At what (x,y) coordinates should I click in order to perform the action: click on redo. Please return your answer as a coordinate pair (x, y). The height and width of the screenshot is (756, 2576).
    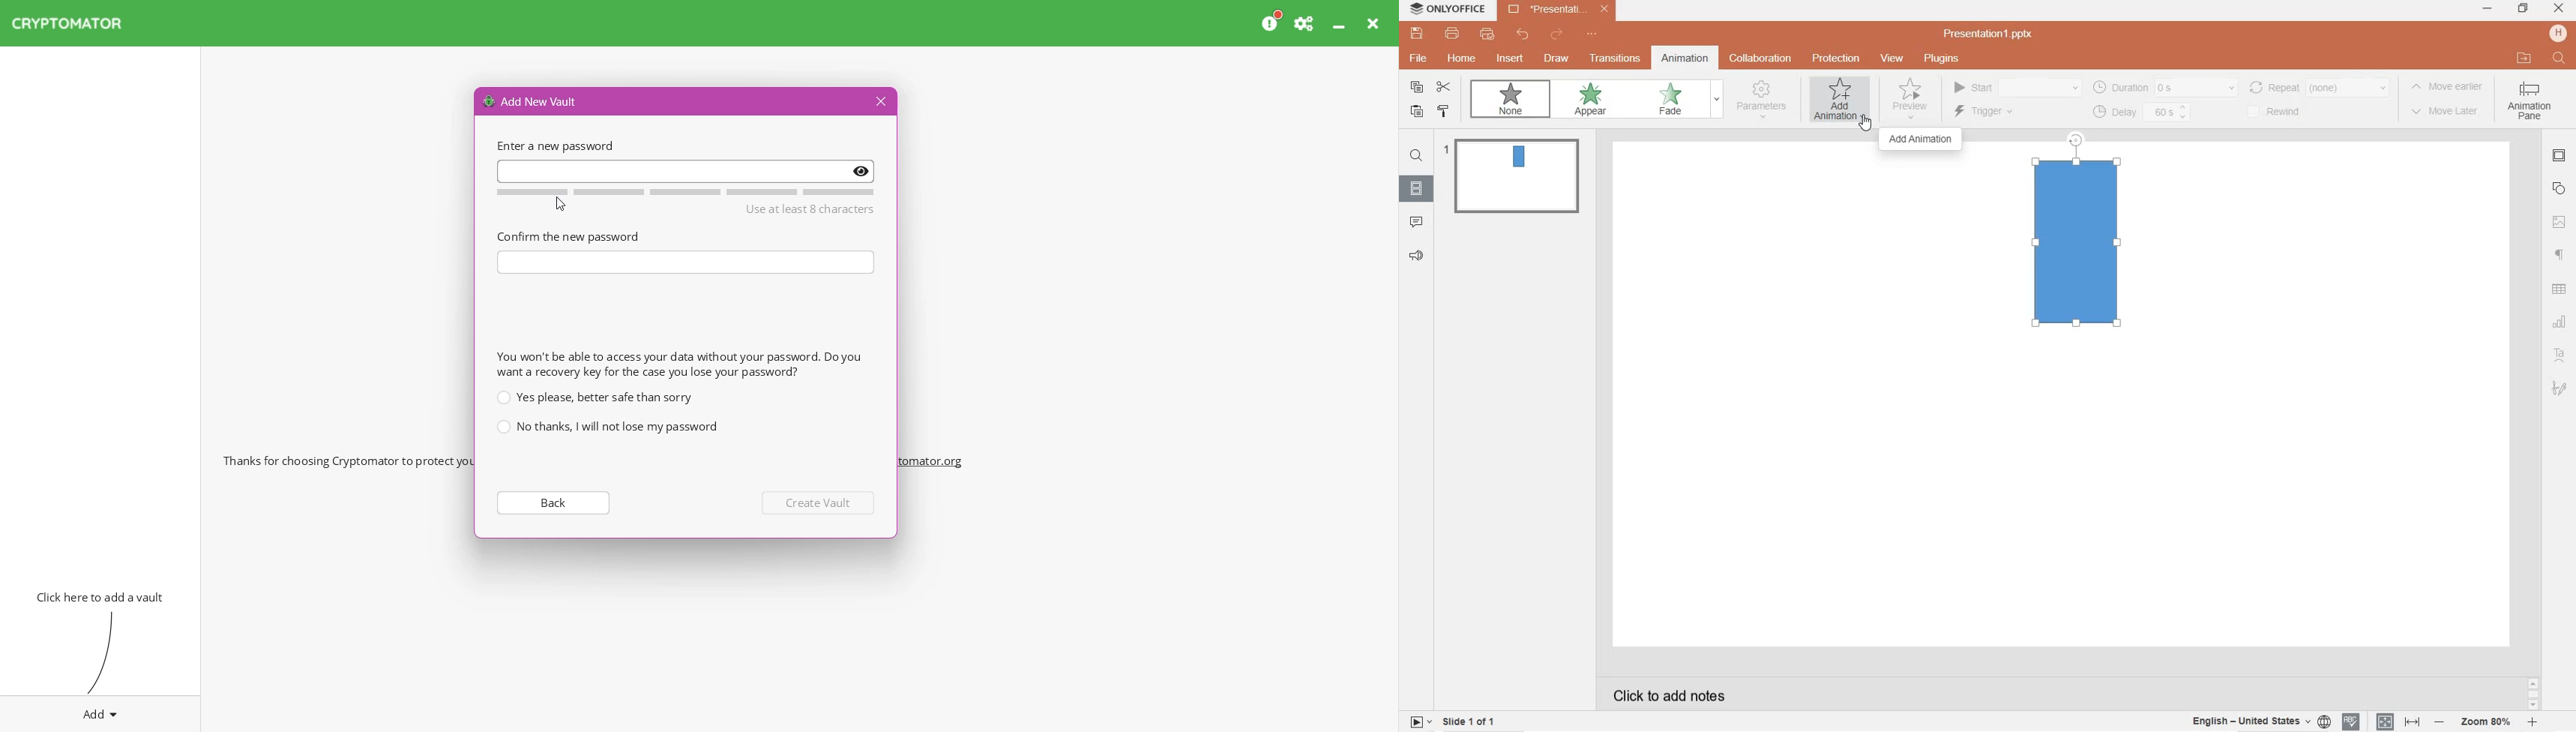
    Looking at the image, I should click on (1557, 36).